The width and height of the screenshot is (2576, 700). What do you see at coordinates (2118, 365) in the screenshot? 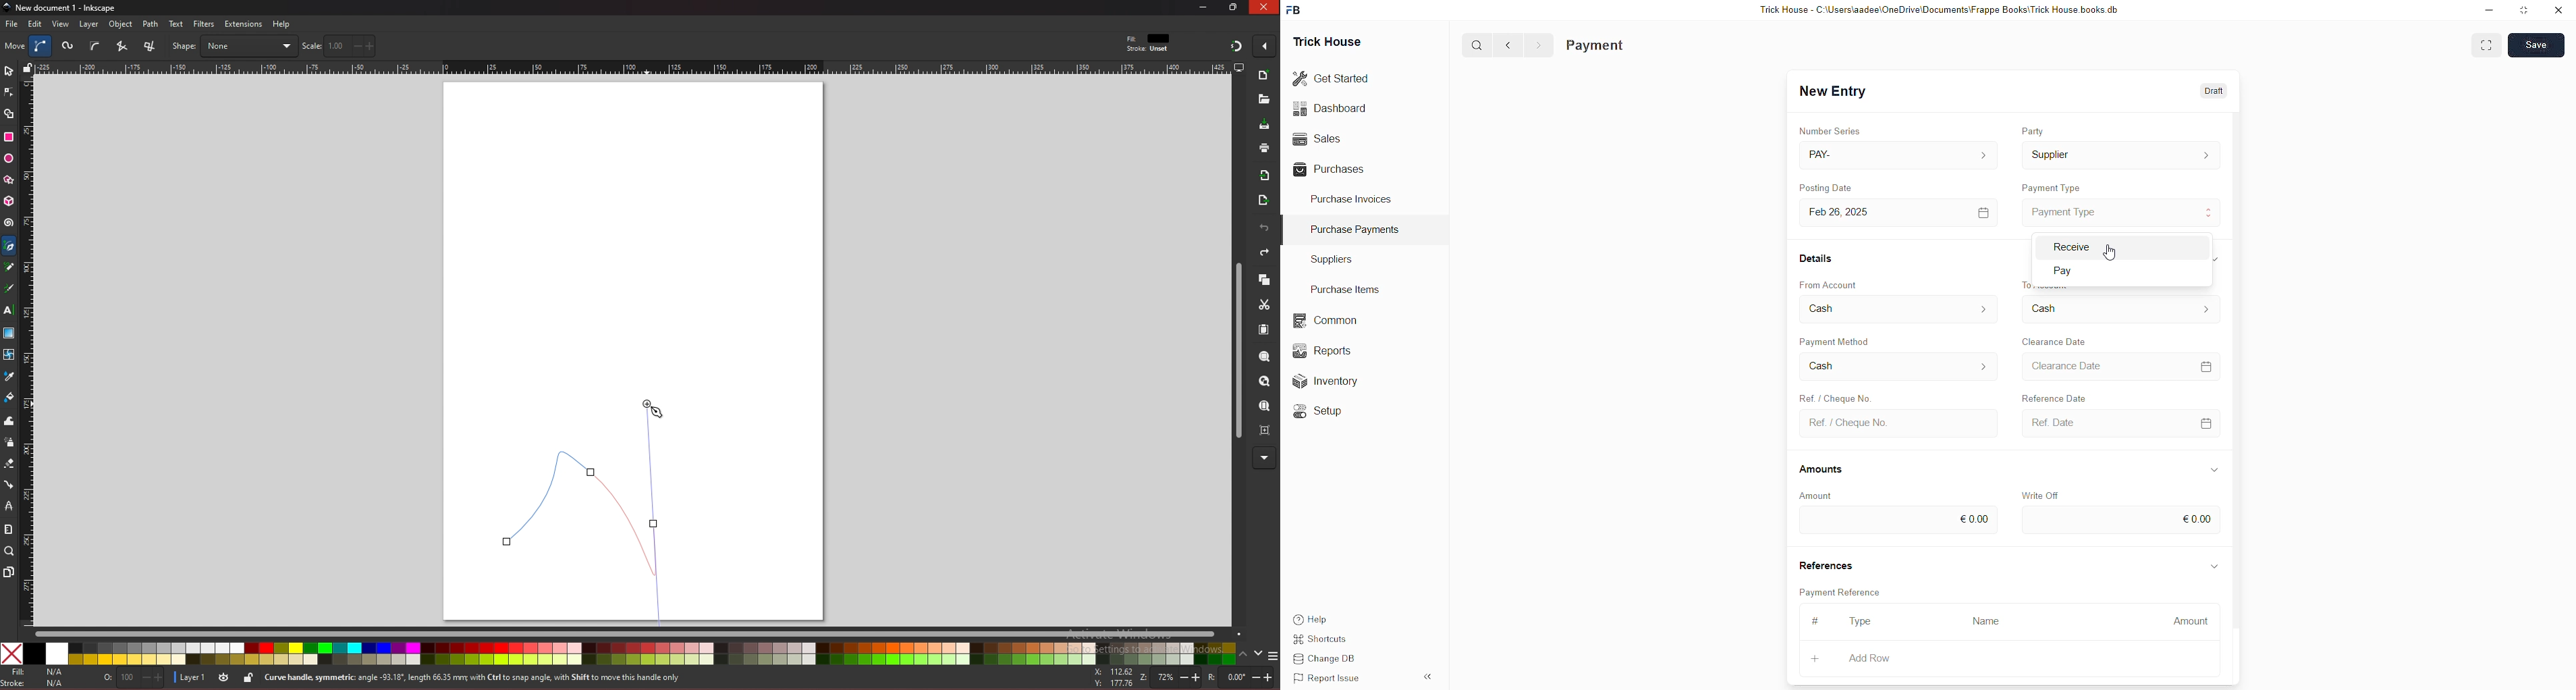
I see `Clearance Date ` at bounding box center [2118, 365].